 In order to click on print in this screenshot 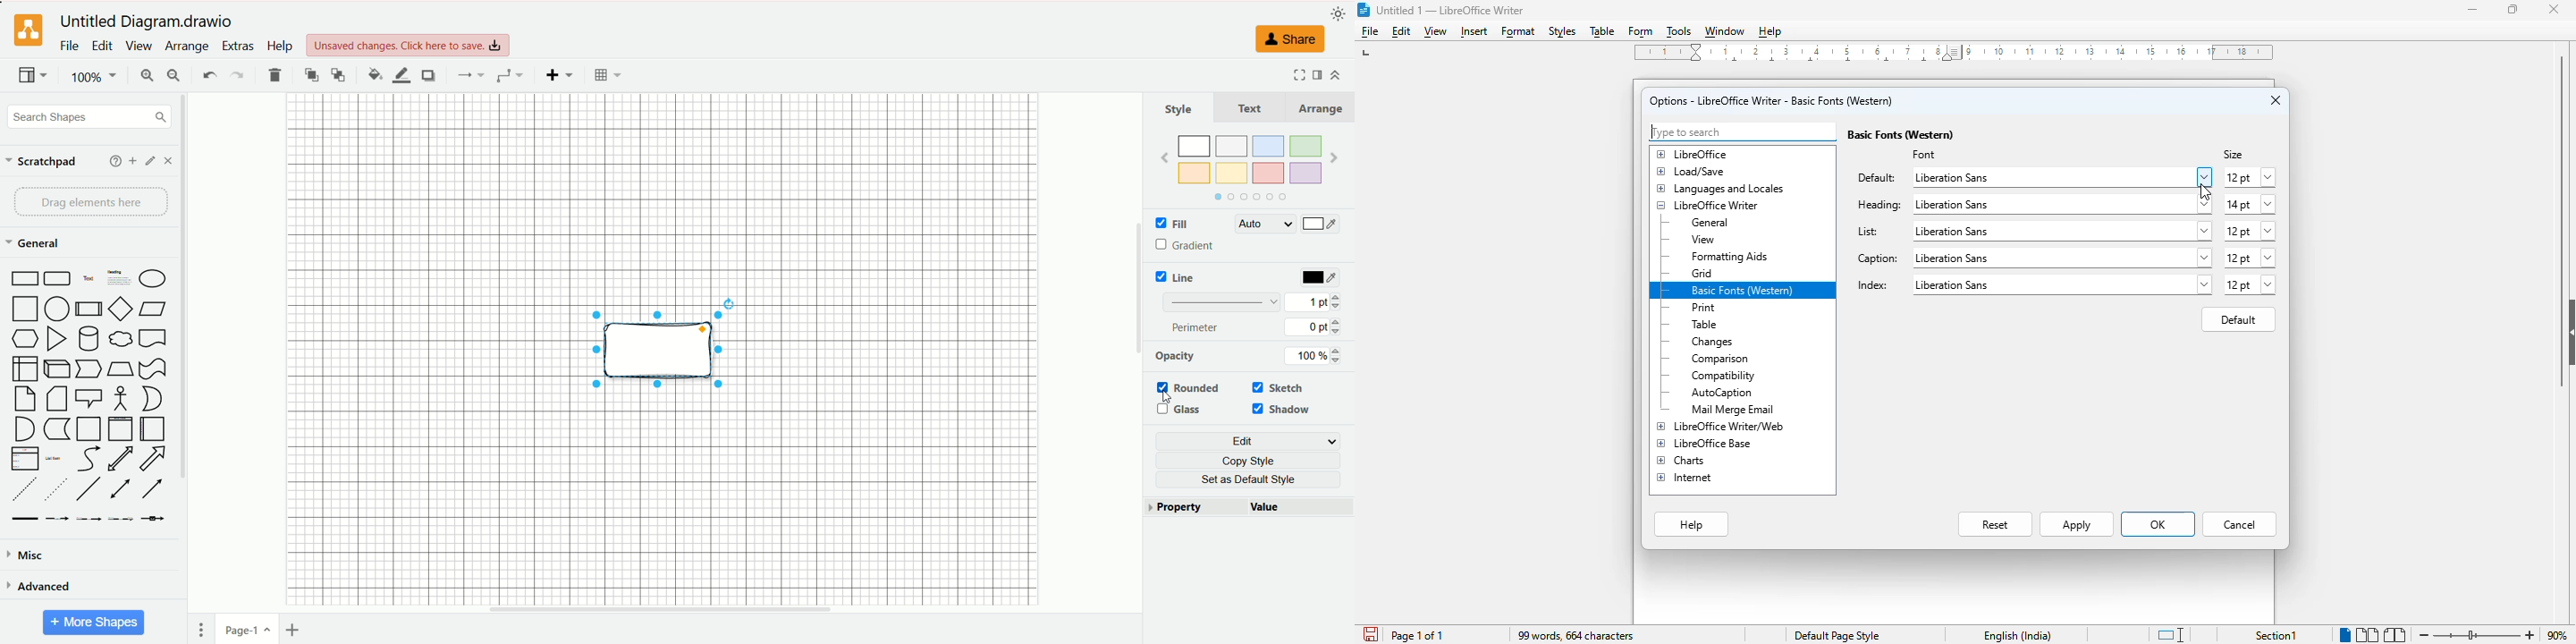, I will do `click(1702, 308)`.